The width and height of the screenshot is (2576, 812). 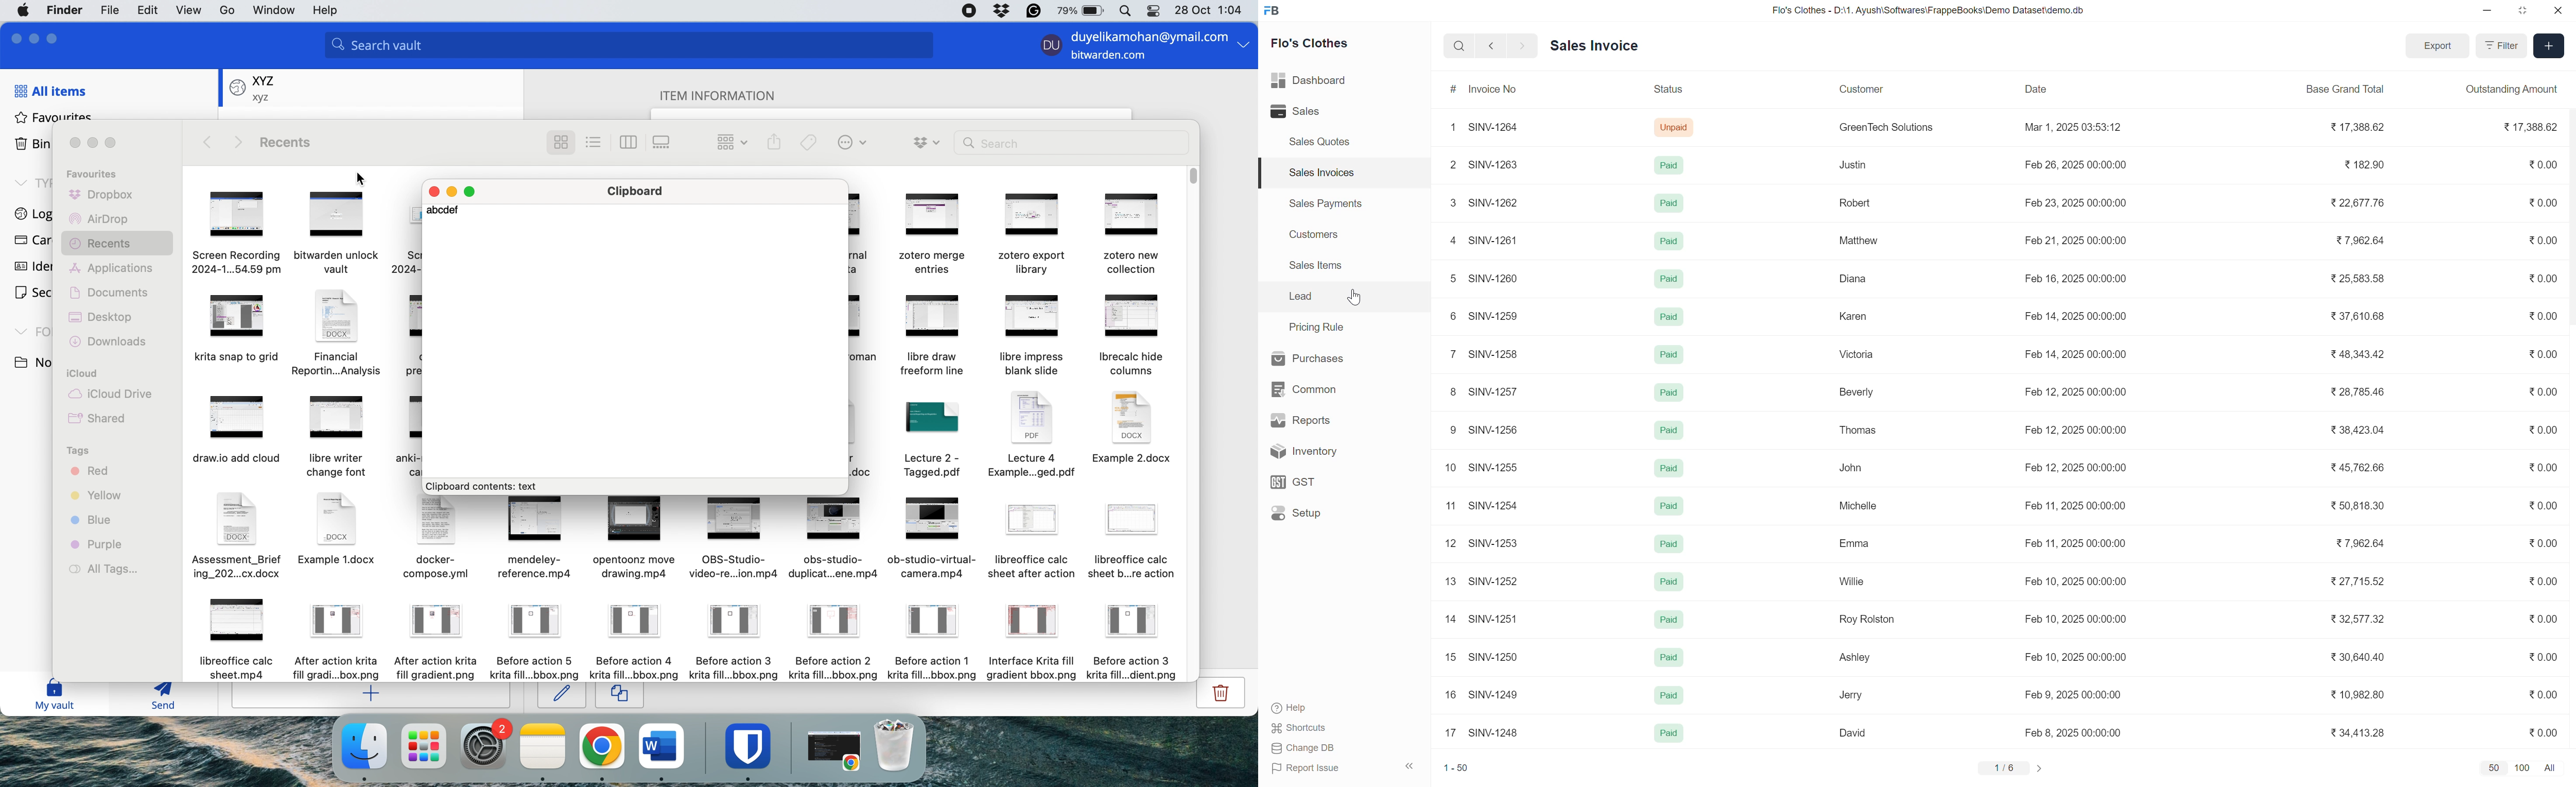 I want to click on 0.00, so click(x=2541, y=466).